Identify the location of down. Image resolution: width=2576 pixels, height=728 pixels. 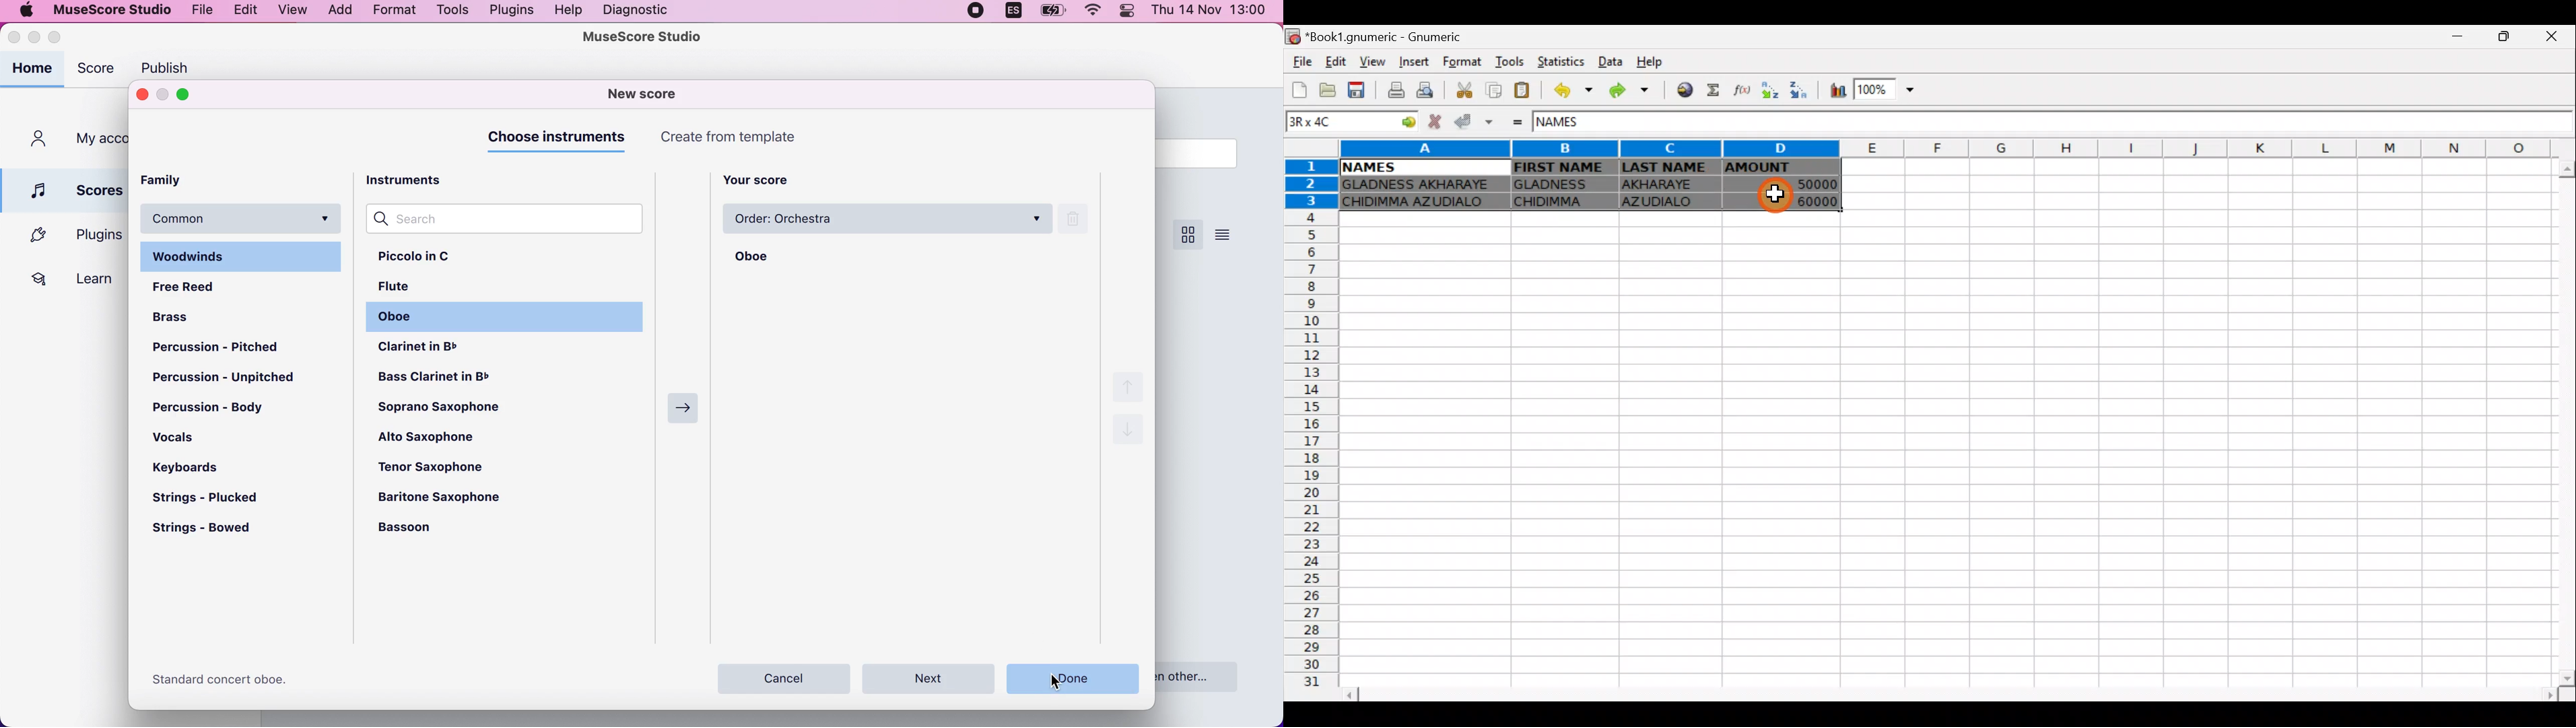
(1130, 435).